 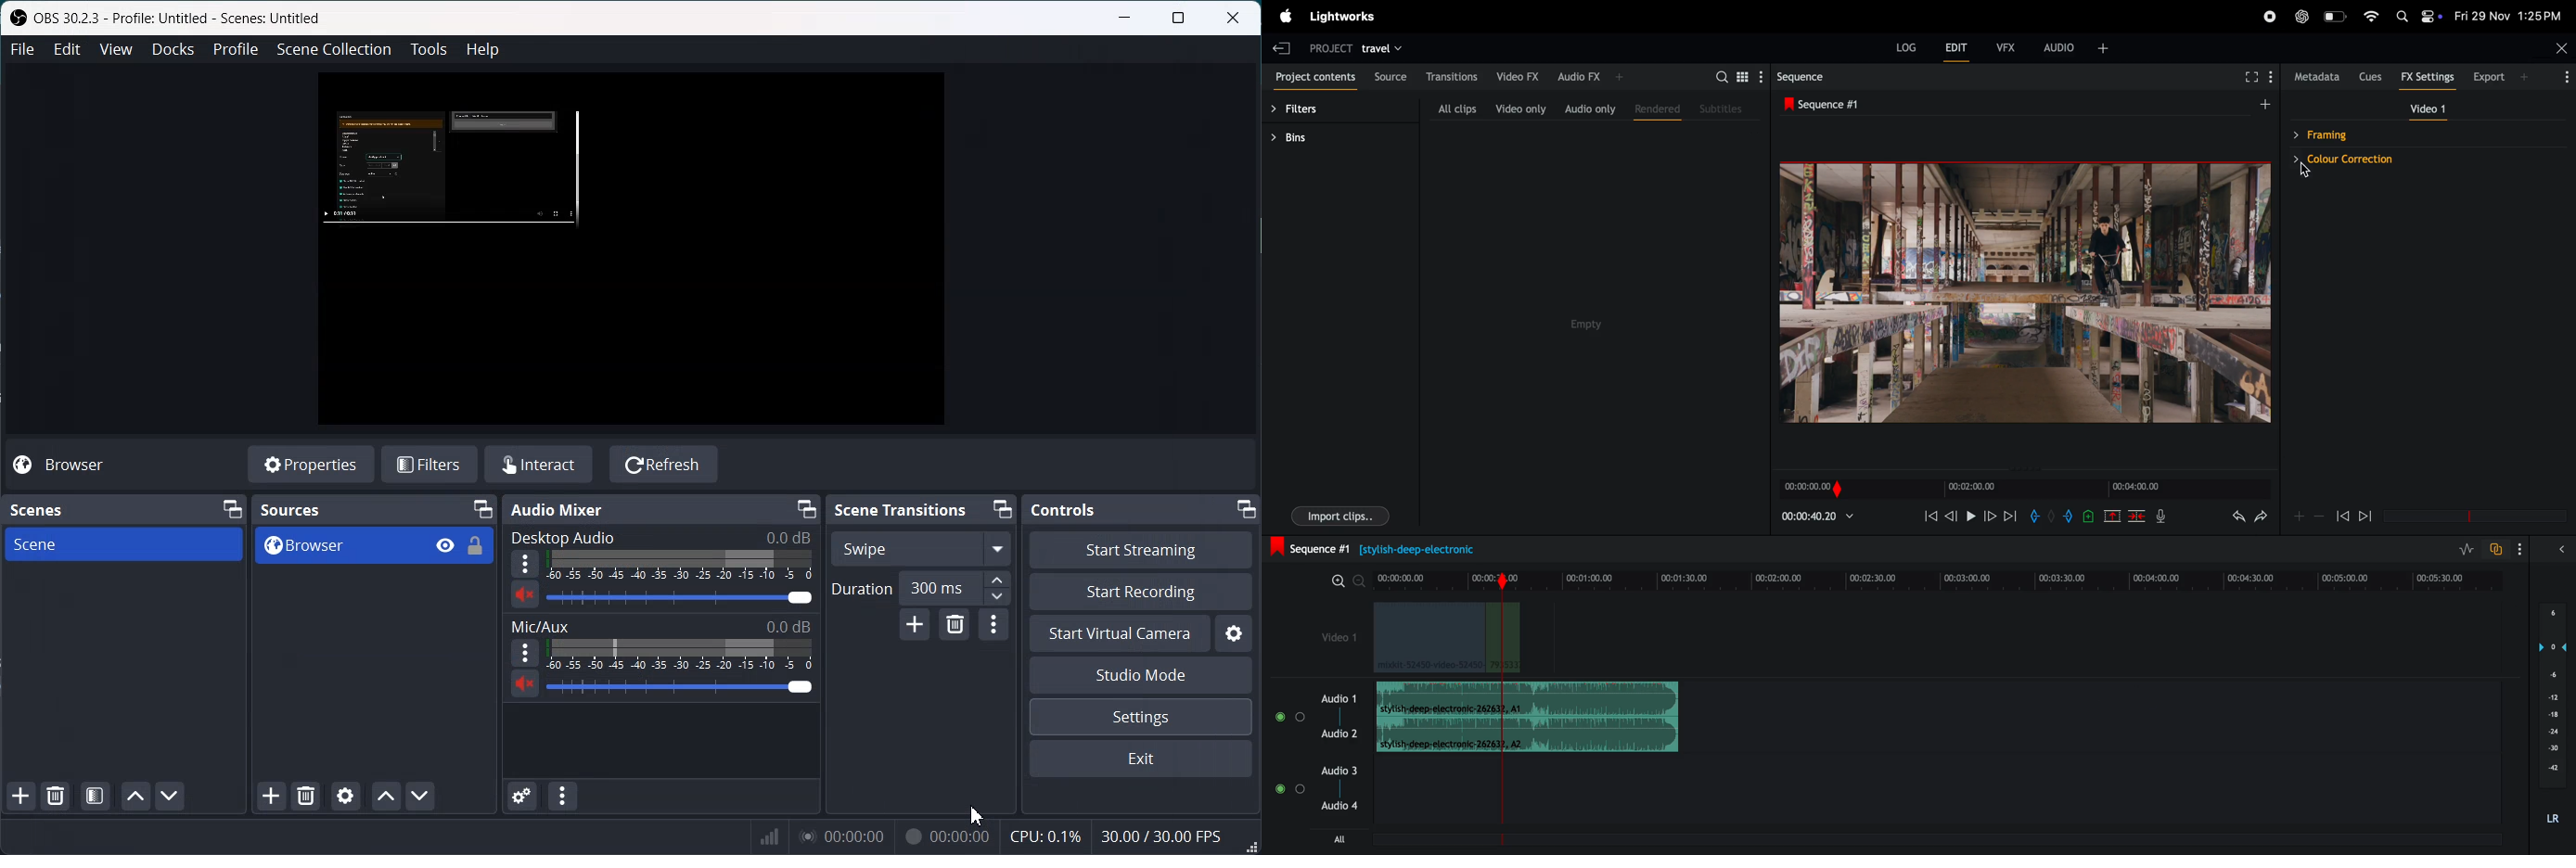 I want to click on Minimize, so click(x=1125, y=17).